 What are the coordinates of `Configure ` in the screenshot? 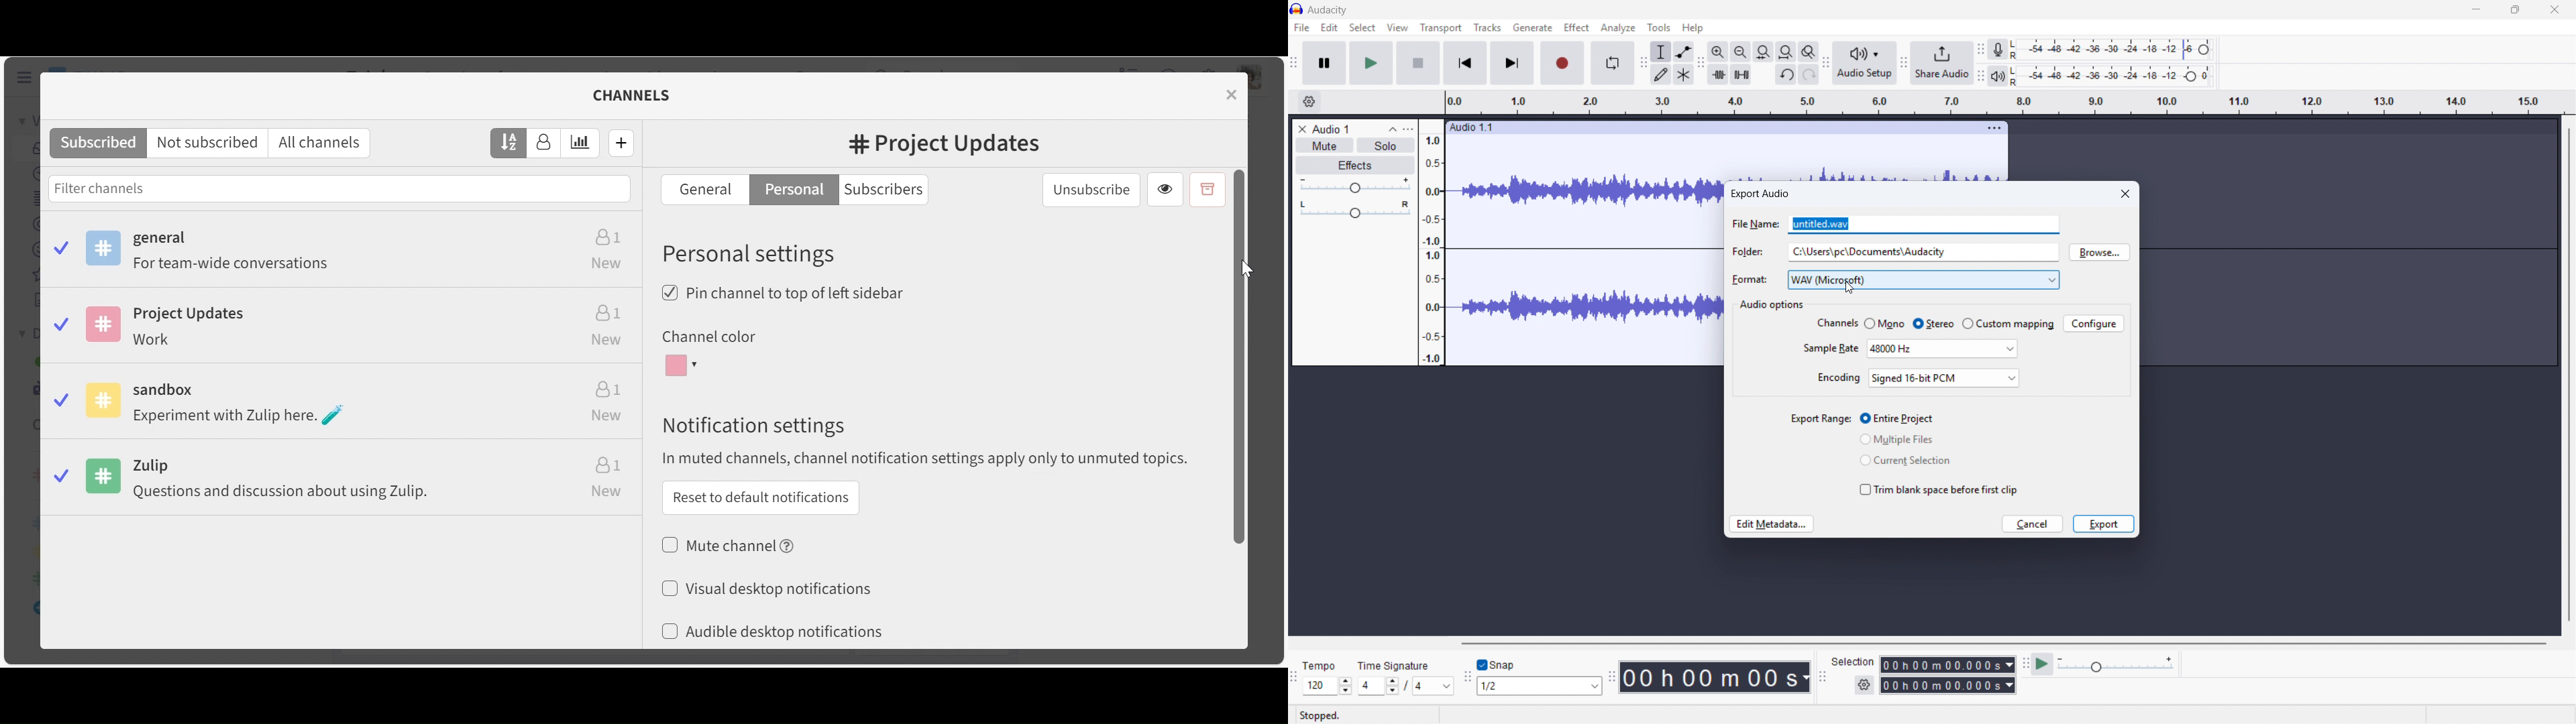 It's located at (2094, 323).